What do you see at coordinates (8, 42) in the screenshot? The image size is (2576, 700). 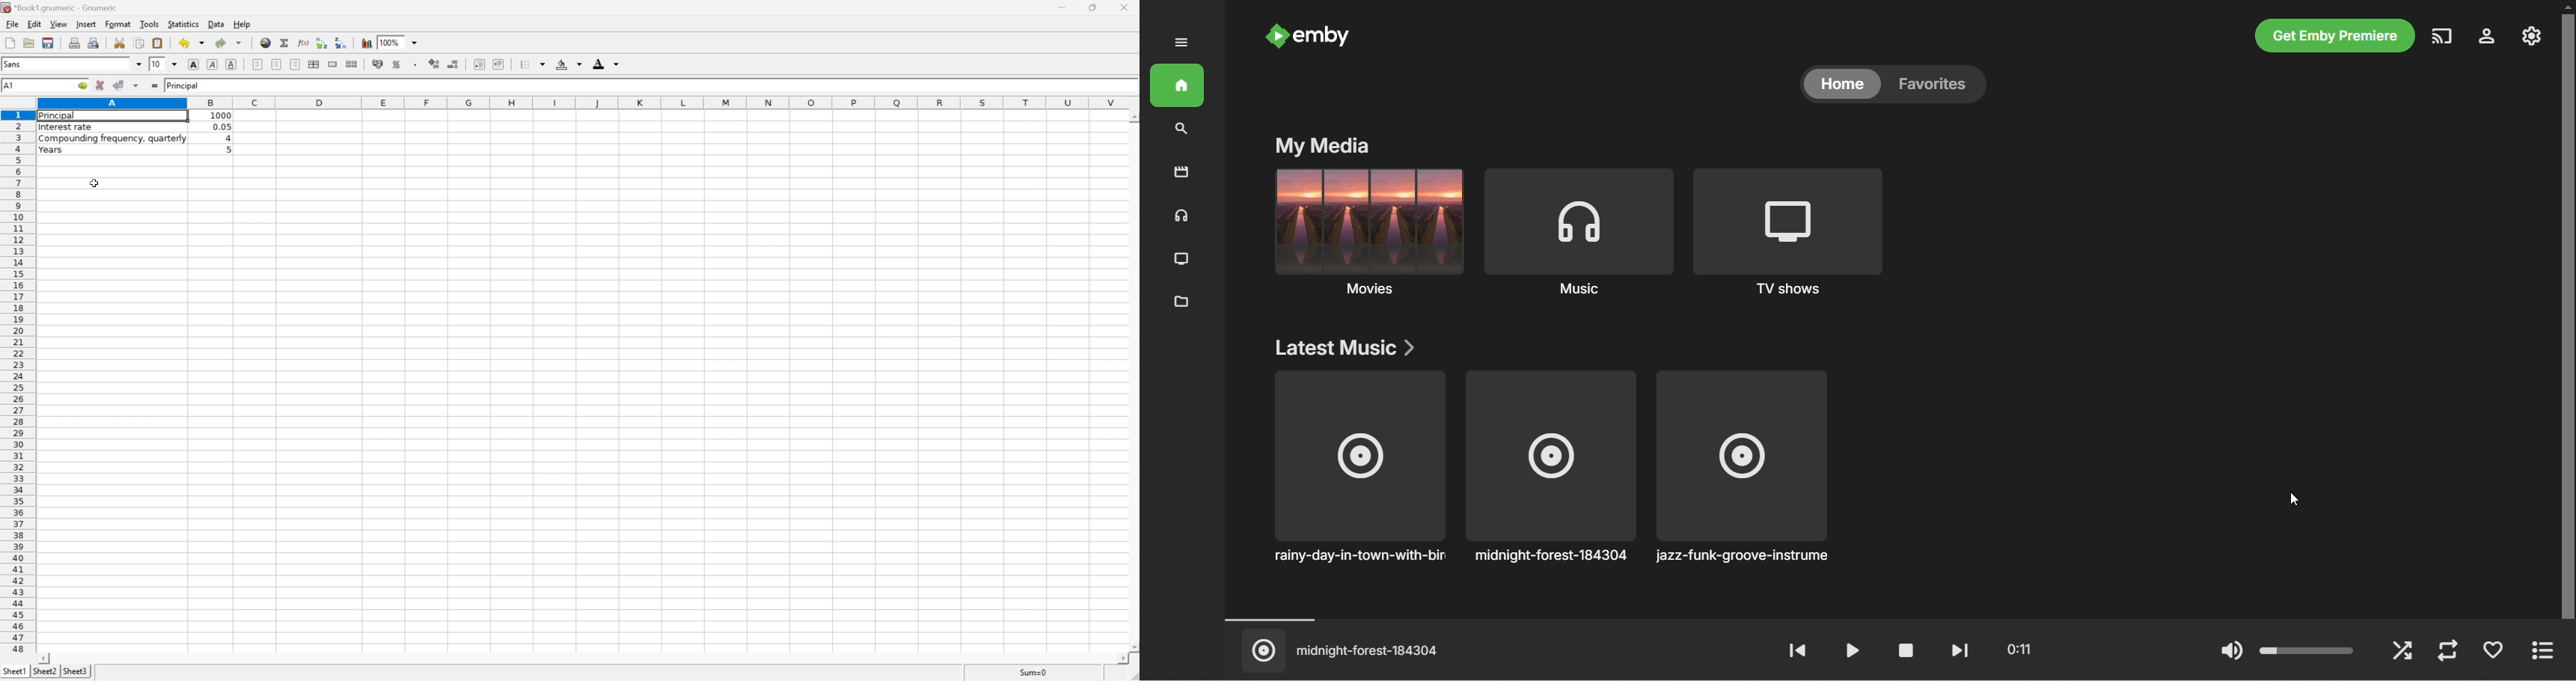 I see `new` at bounding box center [8, 42].